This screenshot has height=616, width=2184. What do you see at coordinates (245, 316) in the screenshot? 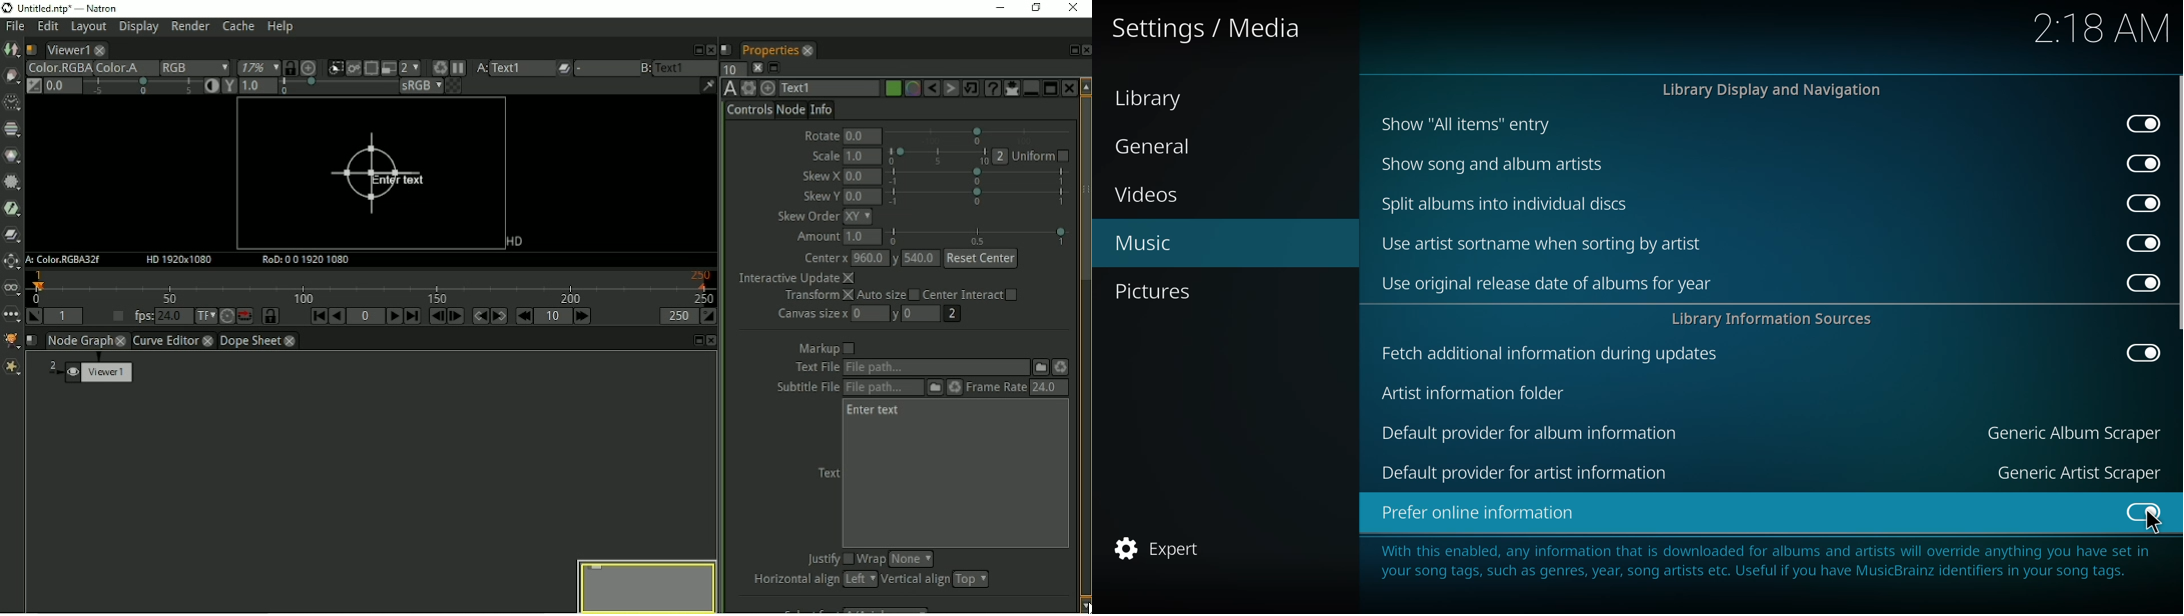
I see `Behaviour` at bounding box center [245, 316].